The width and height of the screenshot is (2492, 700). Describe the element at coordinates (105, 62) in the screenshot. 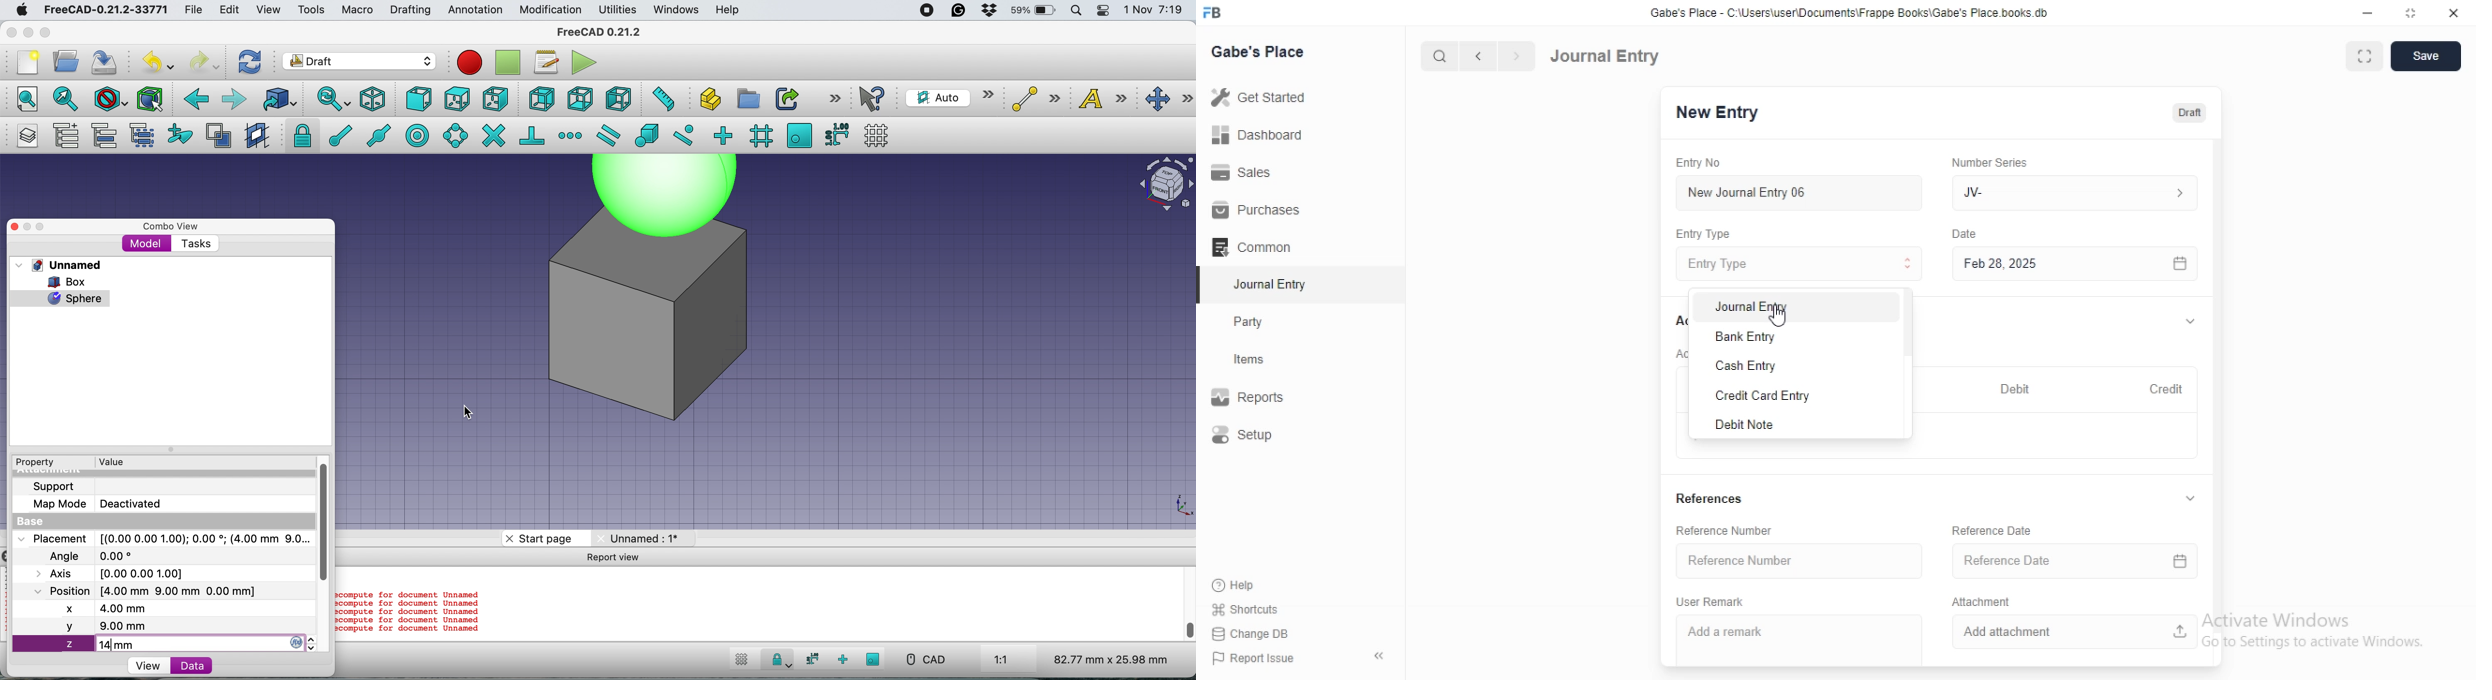

I see `save` at that location.